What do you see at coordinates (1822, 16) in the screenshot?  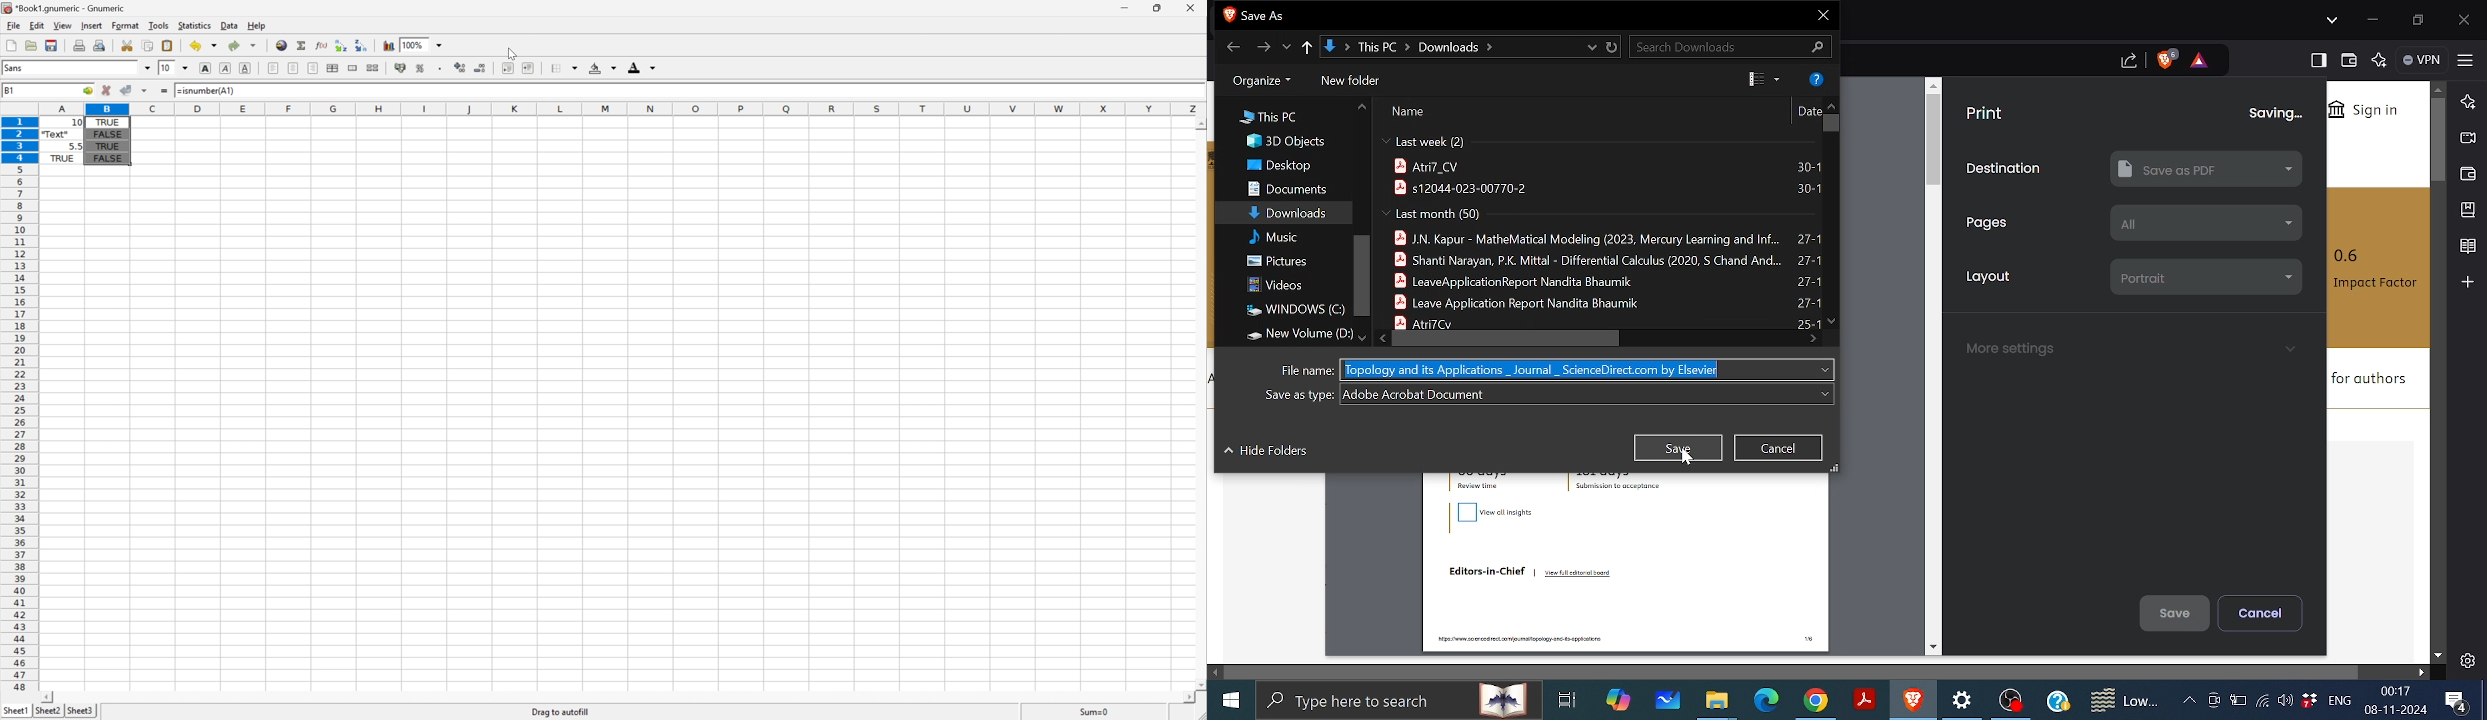 I see `Close` at bounding box center [1822, 16].